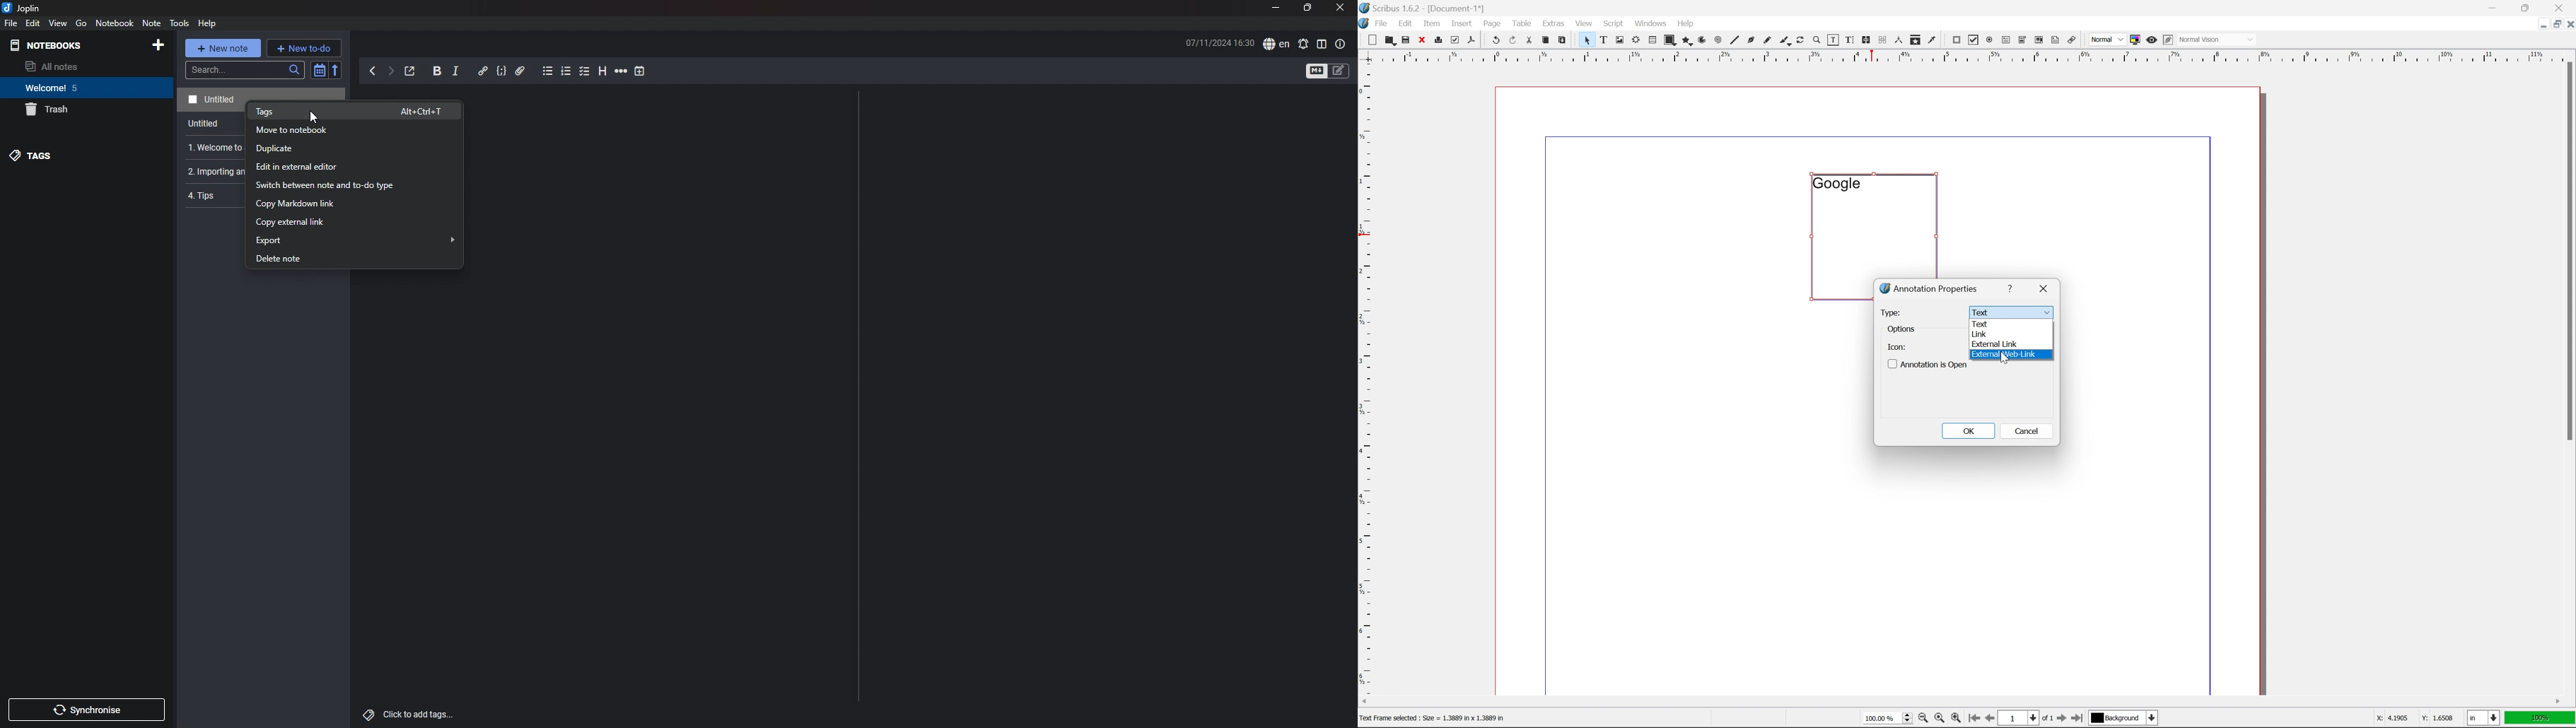 The width and height of the screenshot is (2576, 728). I want to click on 1. Welcome, so click(211, 147).